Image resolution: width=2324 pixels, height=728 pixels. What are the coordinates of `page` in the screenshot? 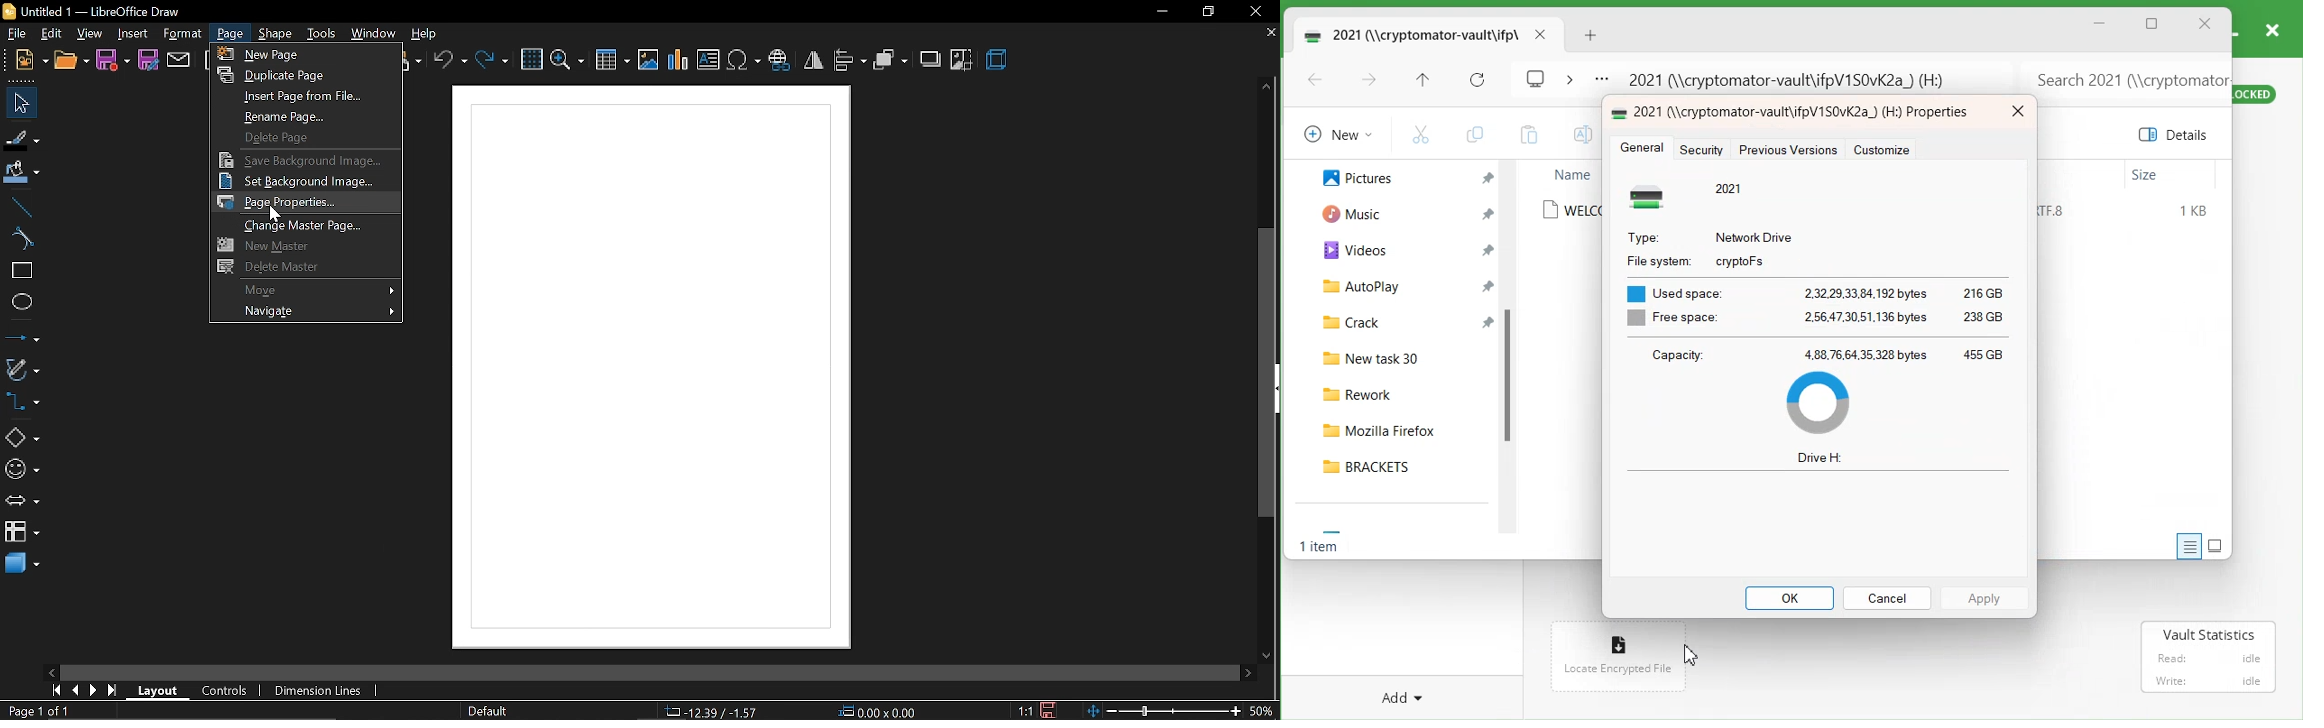 It's located at (230, 34).